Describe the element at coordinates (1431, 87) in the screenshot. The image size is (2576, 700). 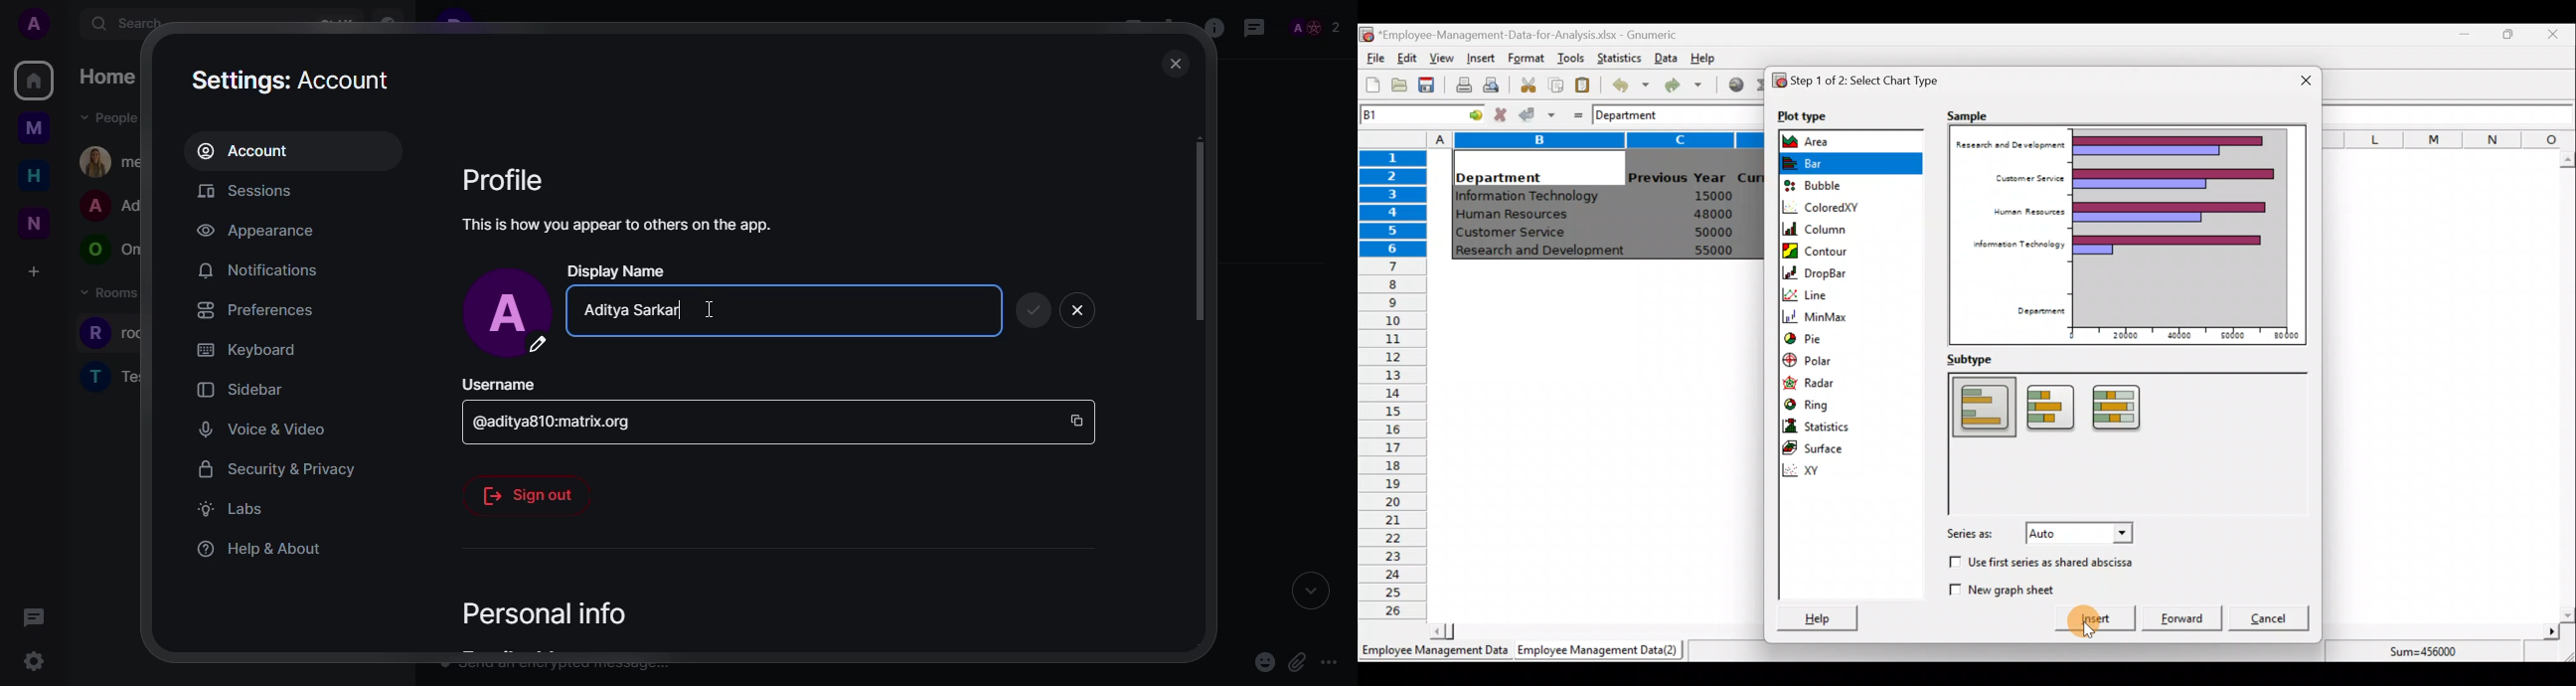
I see `Save the current workbook` at that location.